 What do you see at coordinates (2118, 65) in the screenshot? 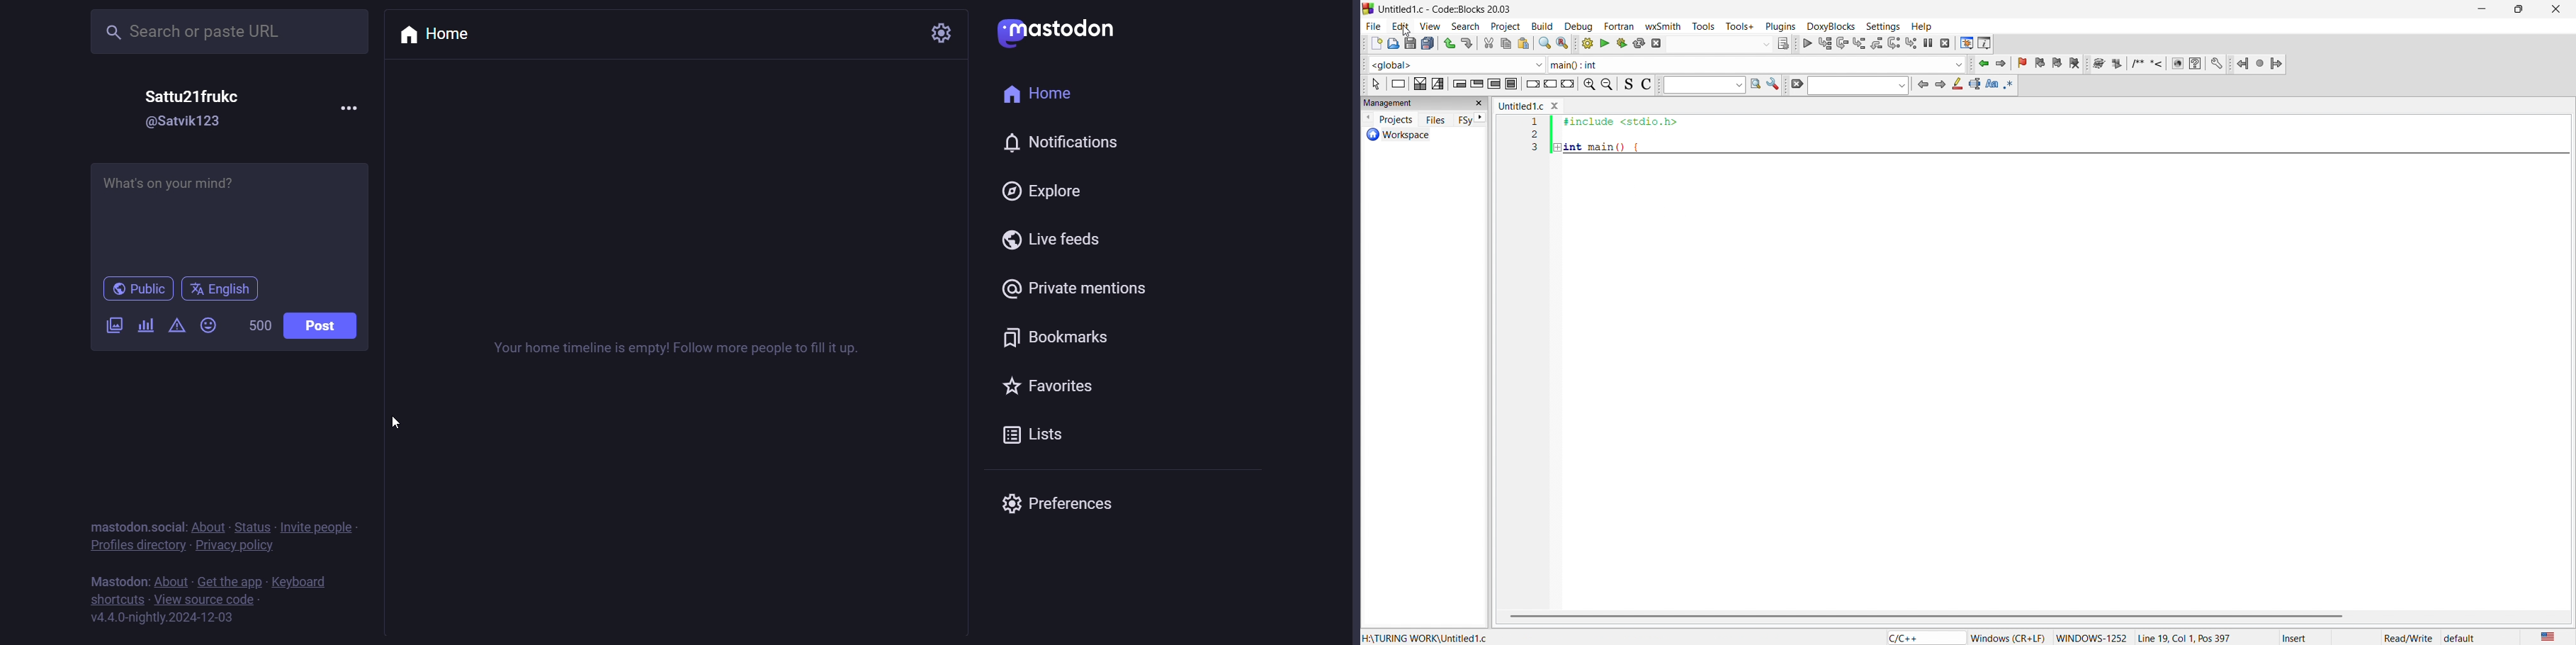
I see `extract` at bounding box center [2118, 65].